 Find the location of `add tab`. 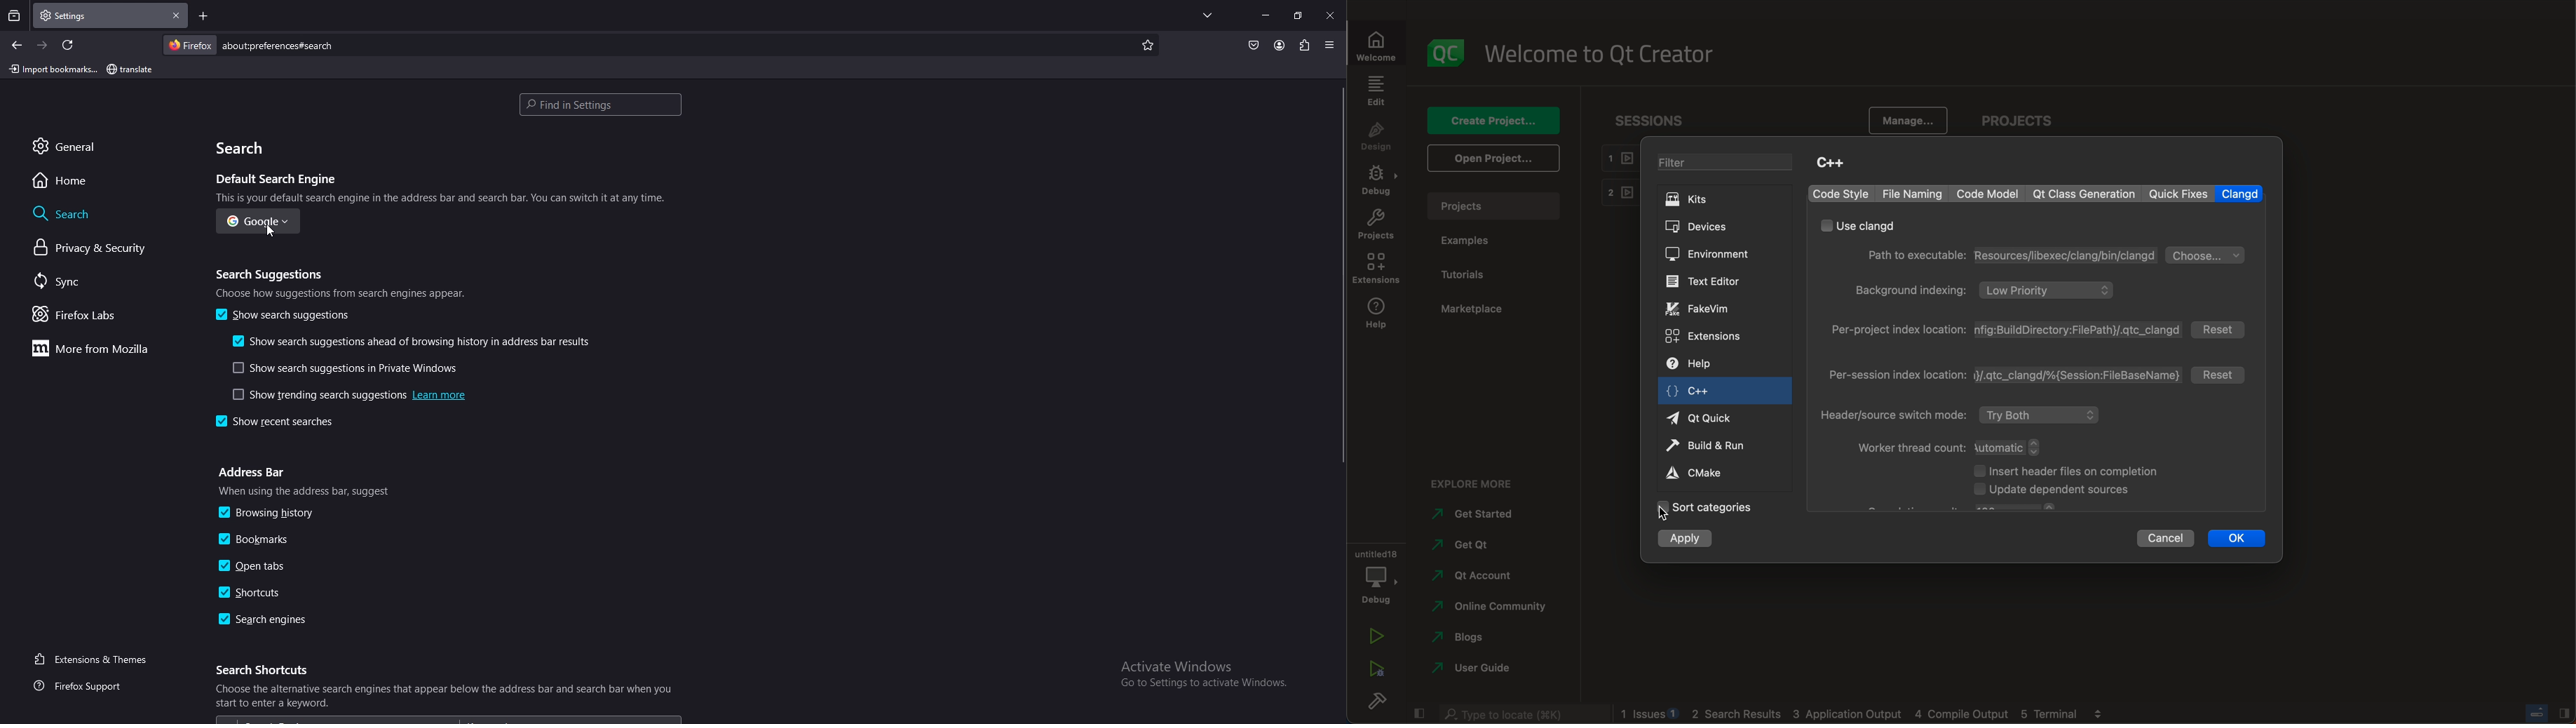

add tab is located at coordinates (204, 16).